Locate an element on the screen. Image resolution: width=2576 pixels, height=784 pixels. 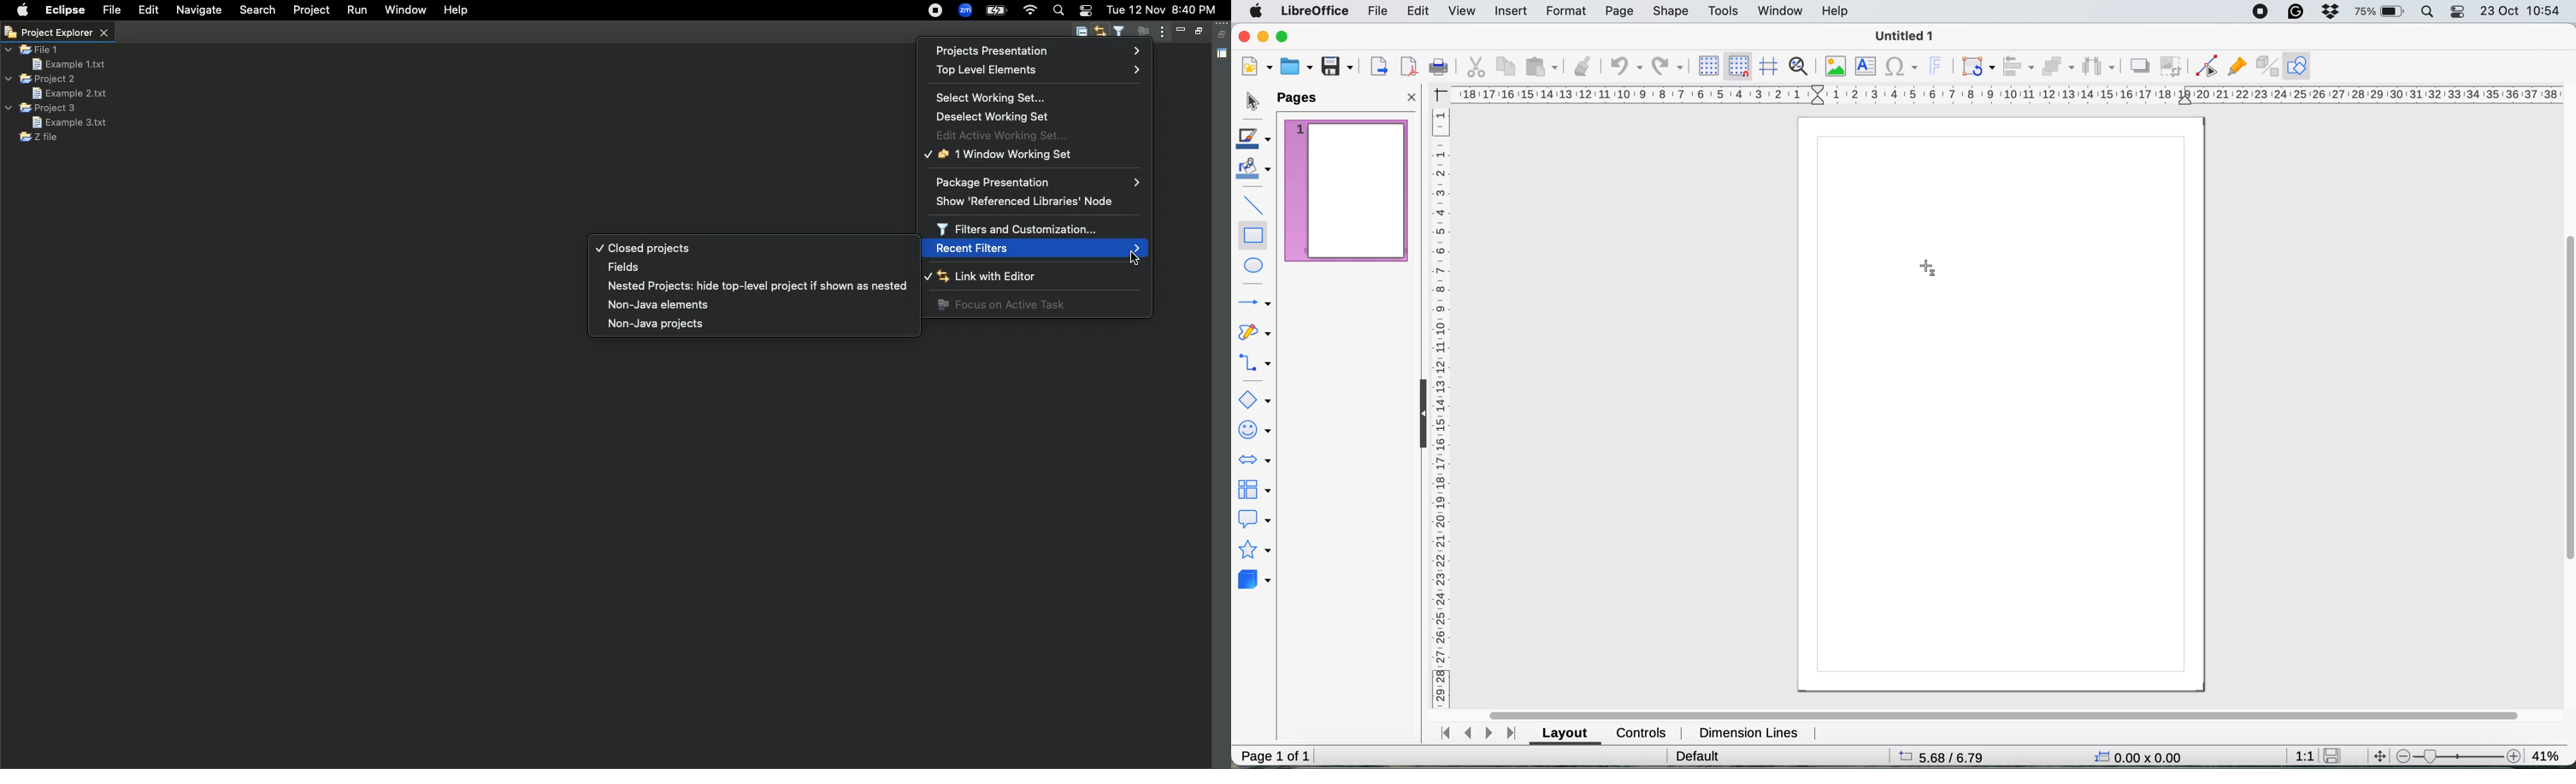
grammarly is located at coordinates (2296, 11).